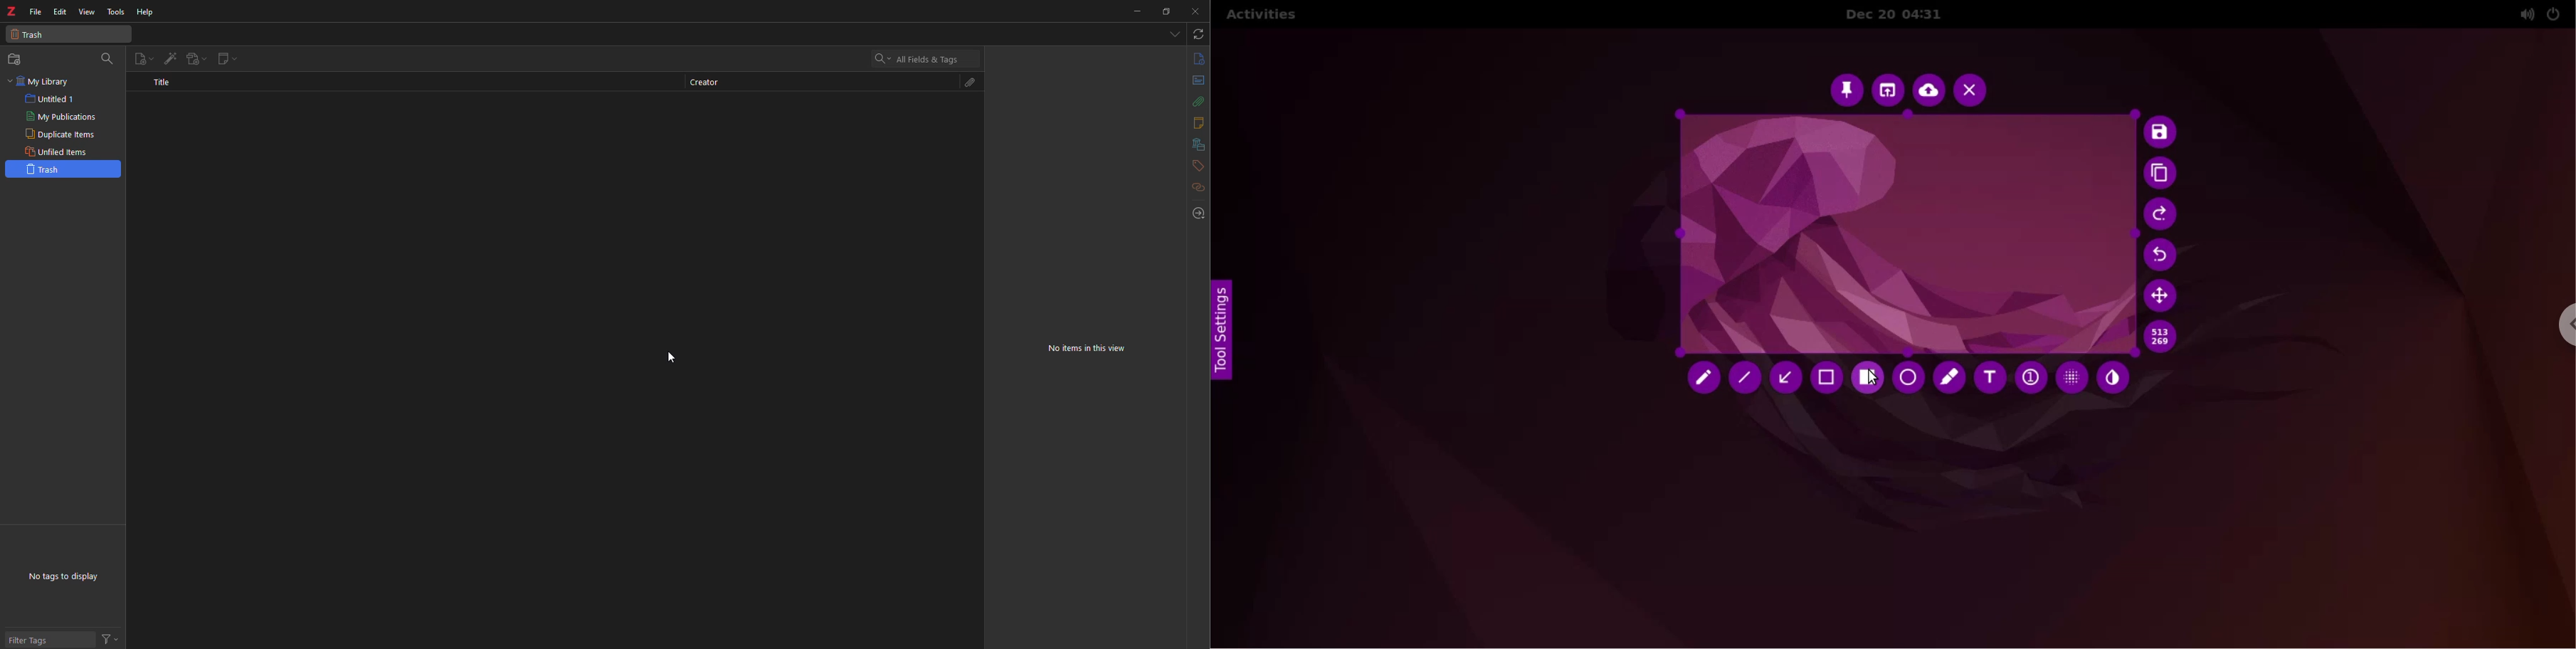  Describe the element at coordinates (2565, 325) in the screenshot. I see `chrome options` at that location.